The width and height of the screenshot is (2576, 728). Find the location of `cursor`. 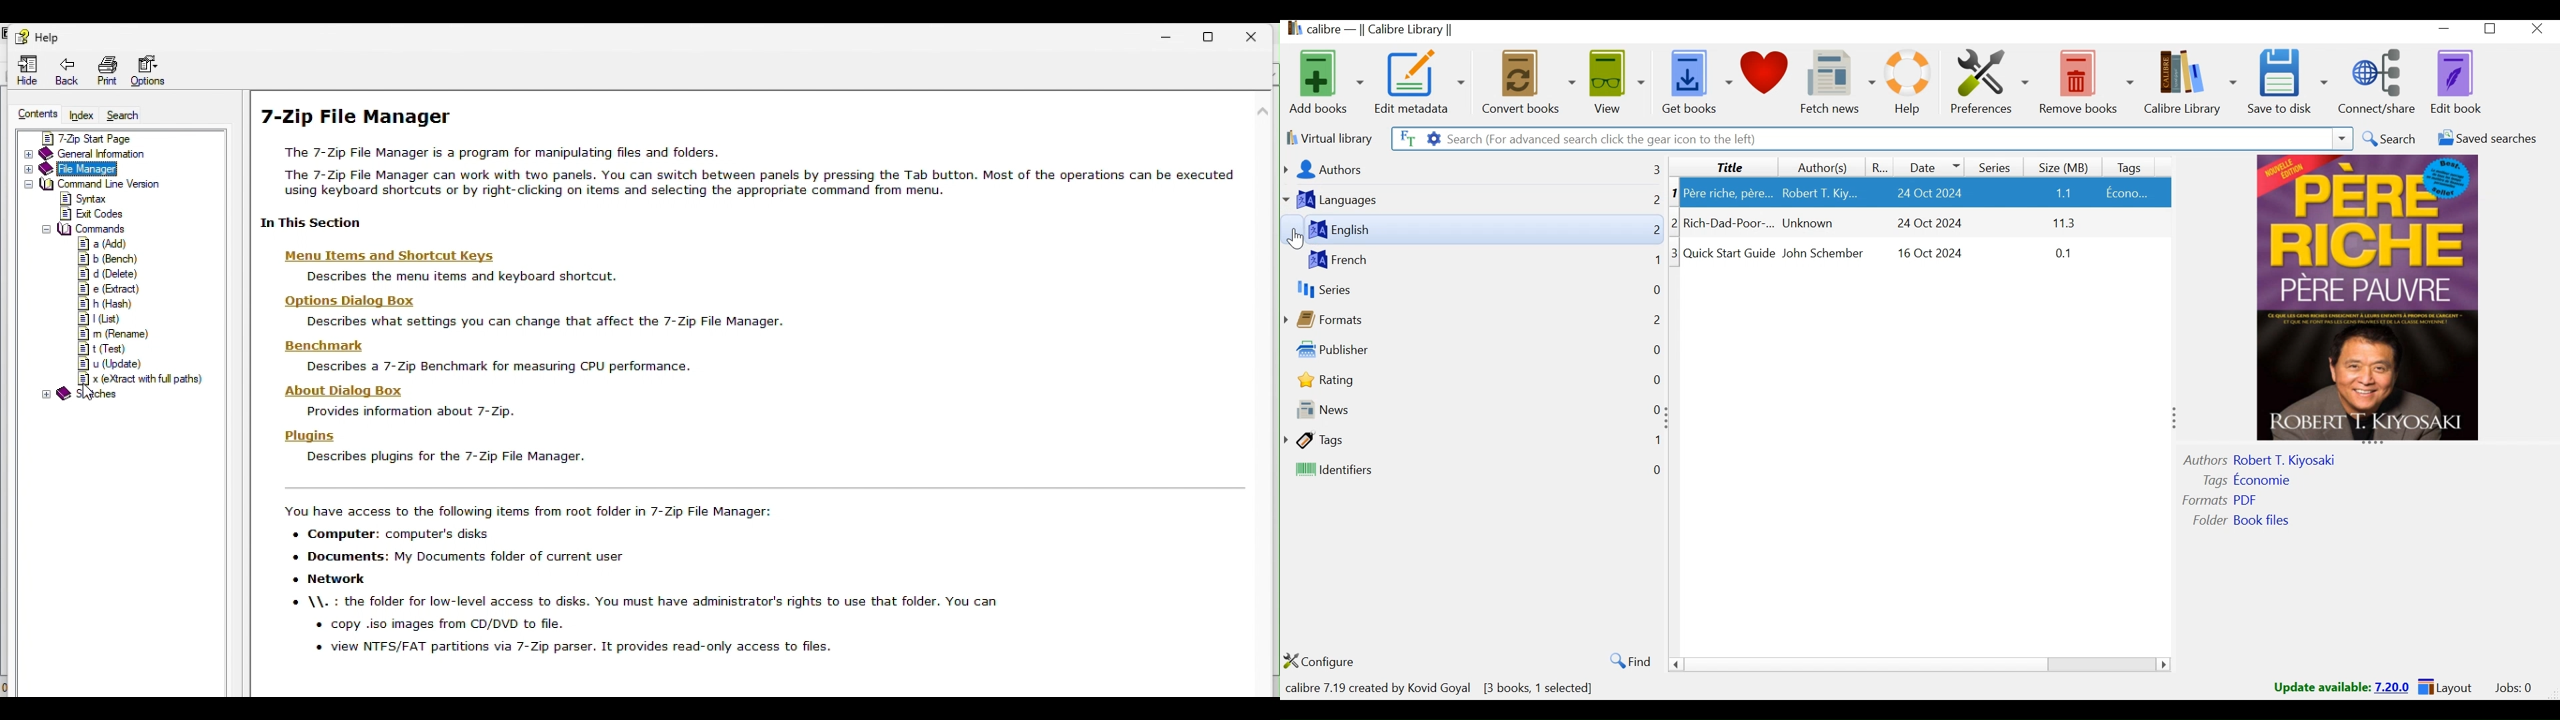

cursor is located at coordinates (1295, 239).